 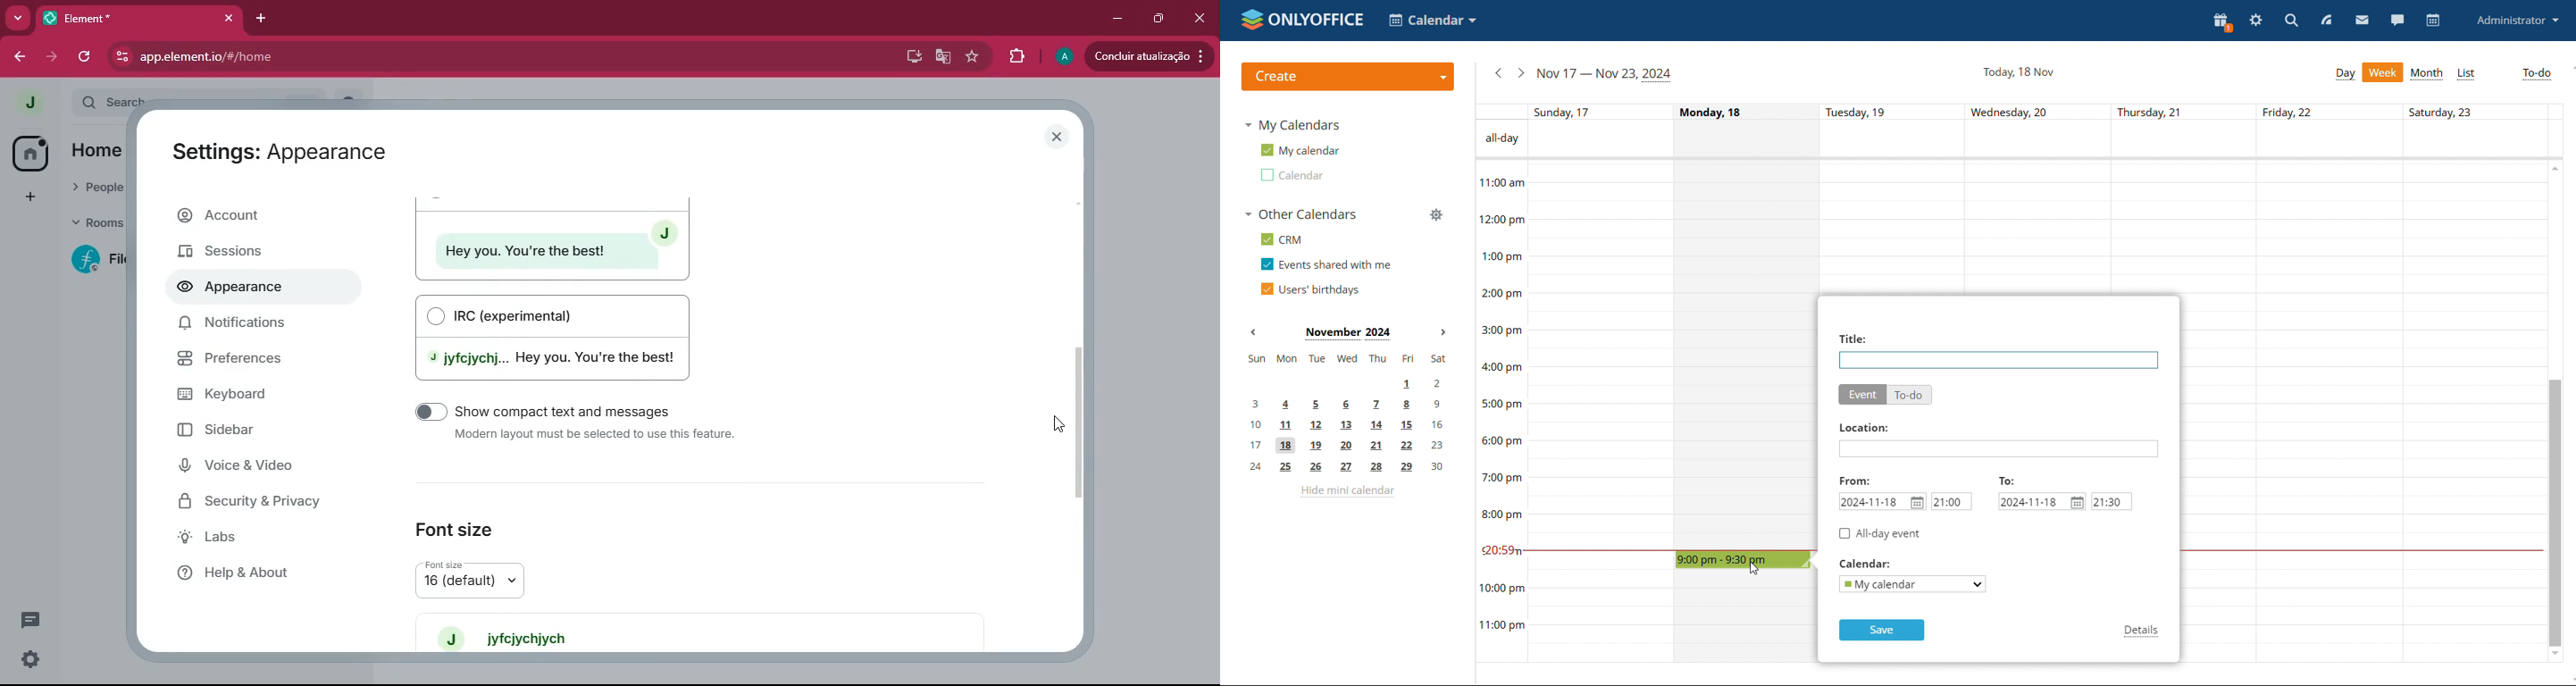 What do you see at coordinates (1853, 338) in the screenshot?
I see `title` at bounding box center [1853, 338].